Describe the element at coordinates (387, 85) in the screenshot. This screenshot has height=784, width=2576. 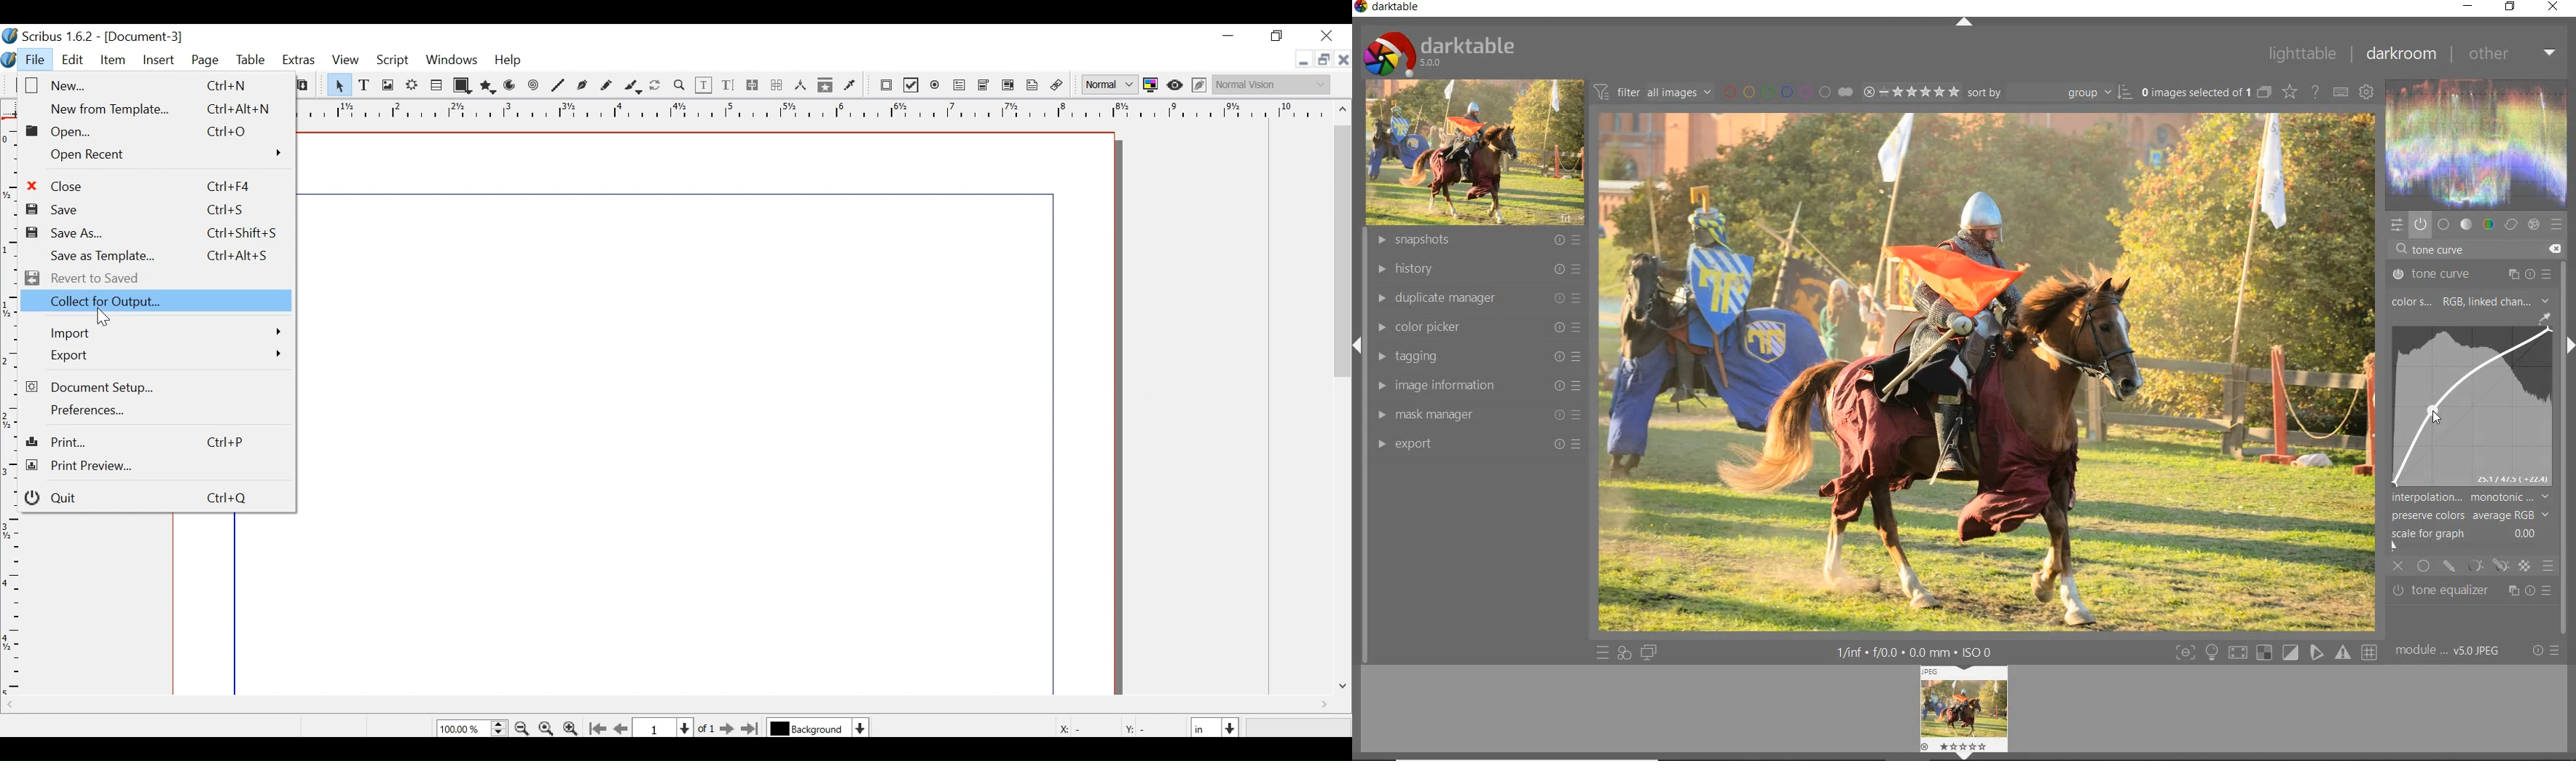
I see `Image frame` at that location.